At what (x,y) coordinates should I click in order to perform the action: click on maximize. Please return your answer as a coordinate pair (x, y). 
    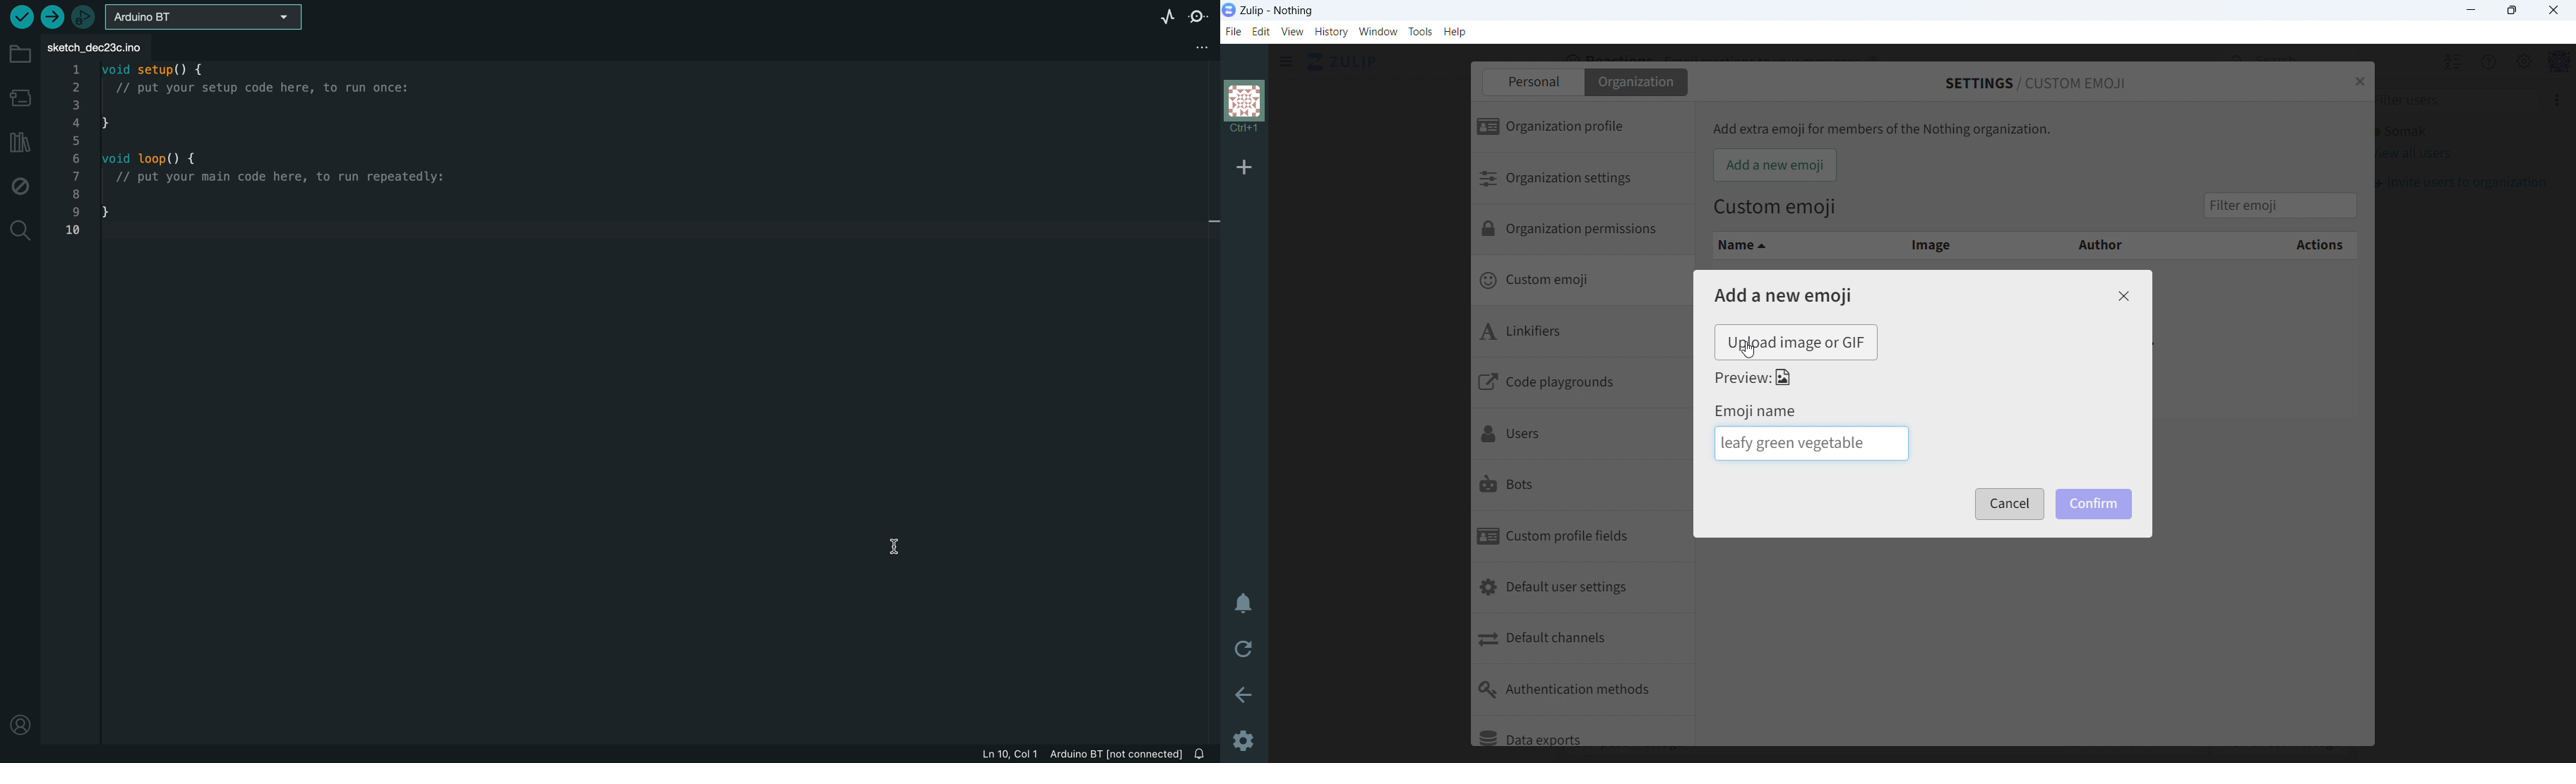
    Looking at the image, I should click on (2512, 11).